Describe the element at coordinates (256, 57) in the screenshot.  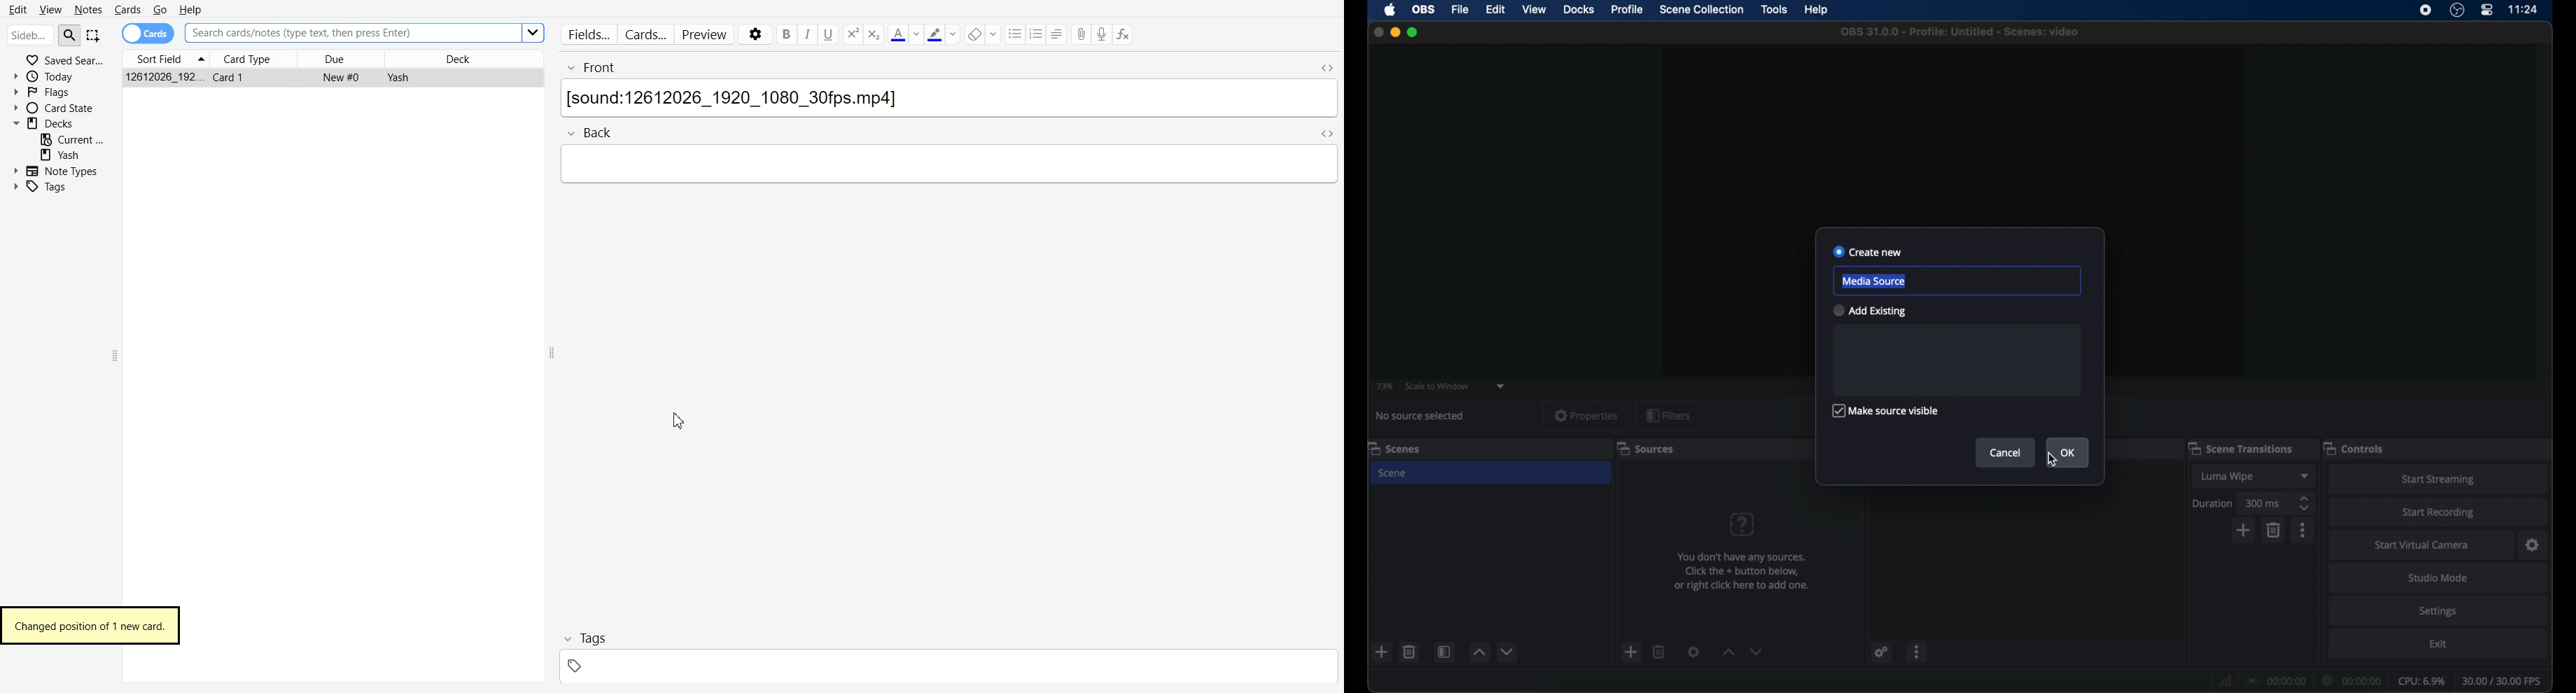
I see `Card Type` at that location.